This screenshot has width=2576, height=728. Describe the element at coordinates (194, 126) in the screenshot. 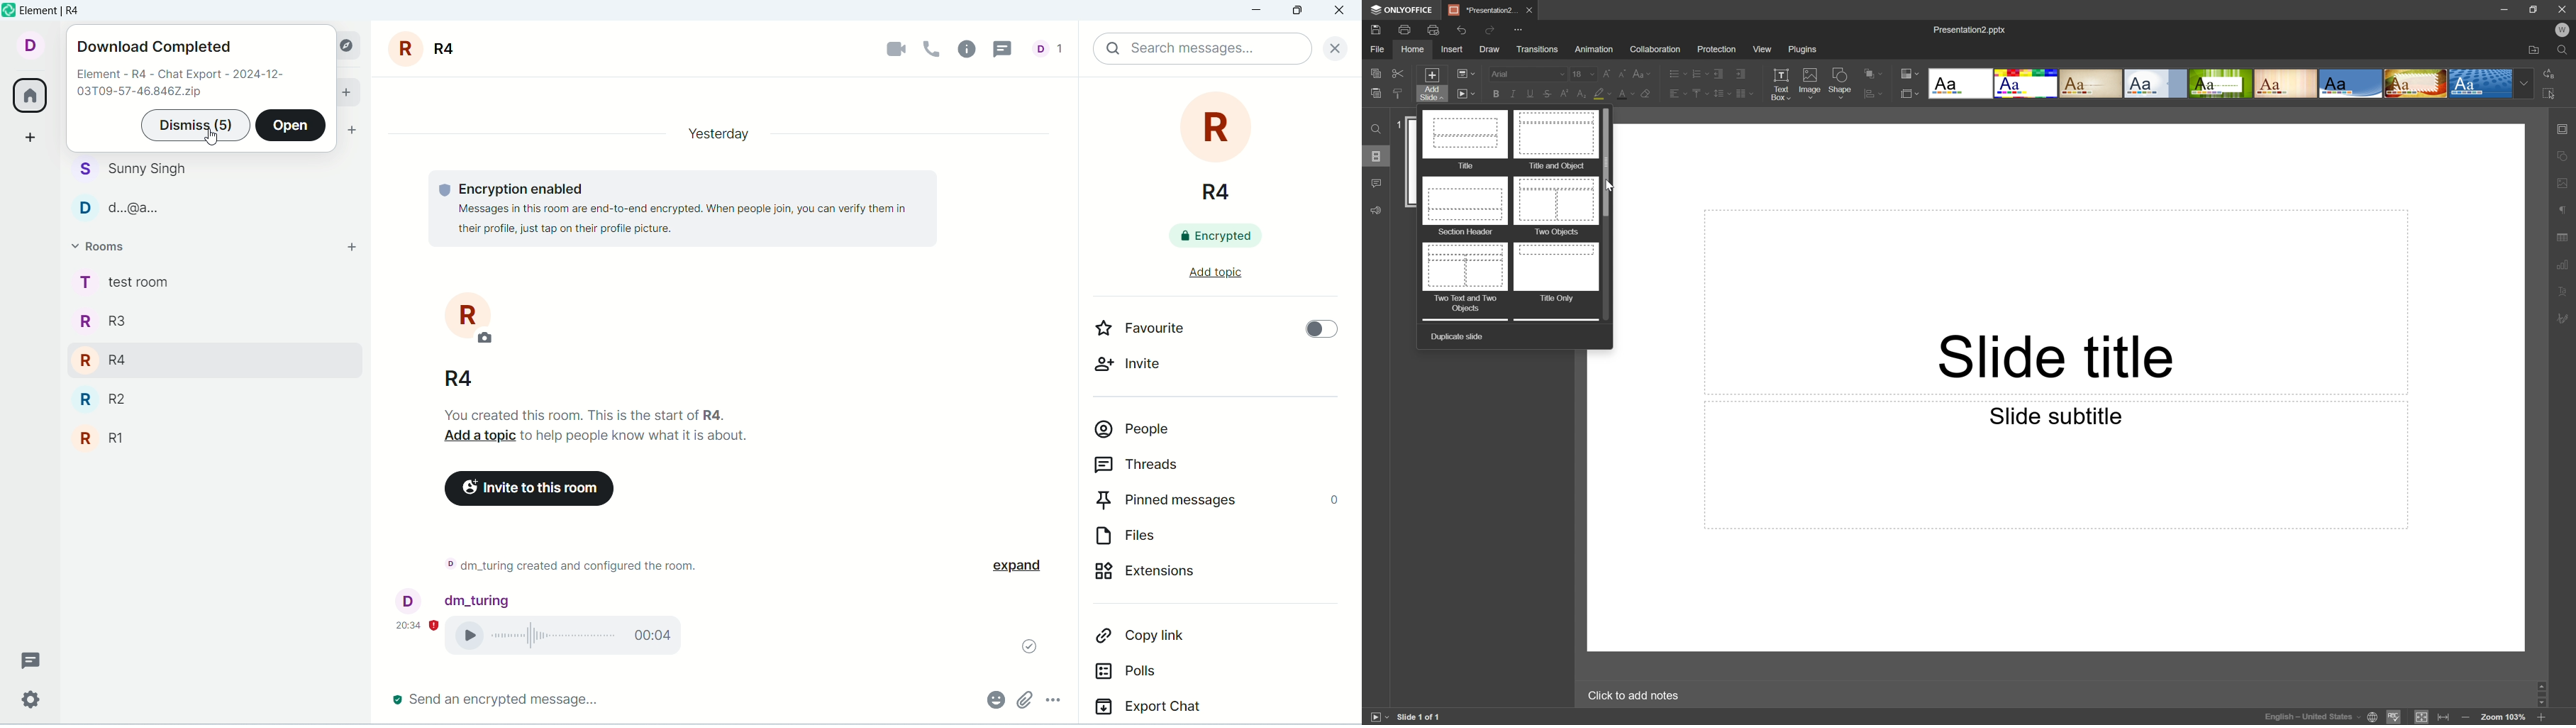

I see `dismiss` at that location.